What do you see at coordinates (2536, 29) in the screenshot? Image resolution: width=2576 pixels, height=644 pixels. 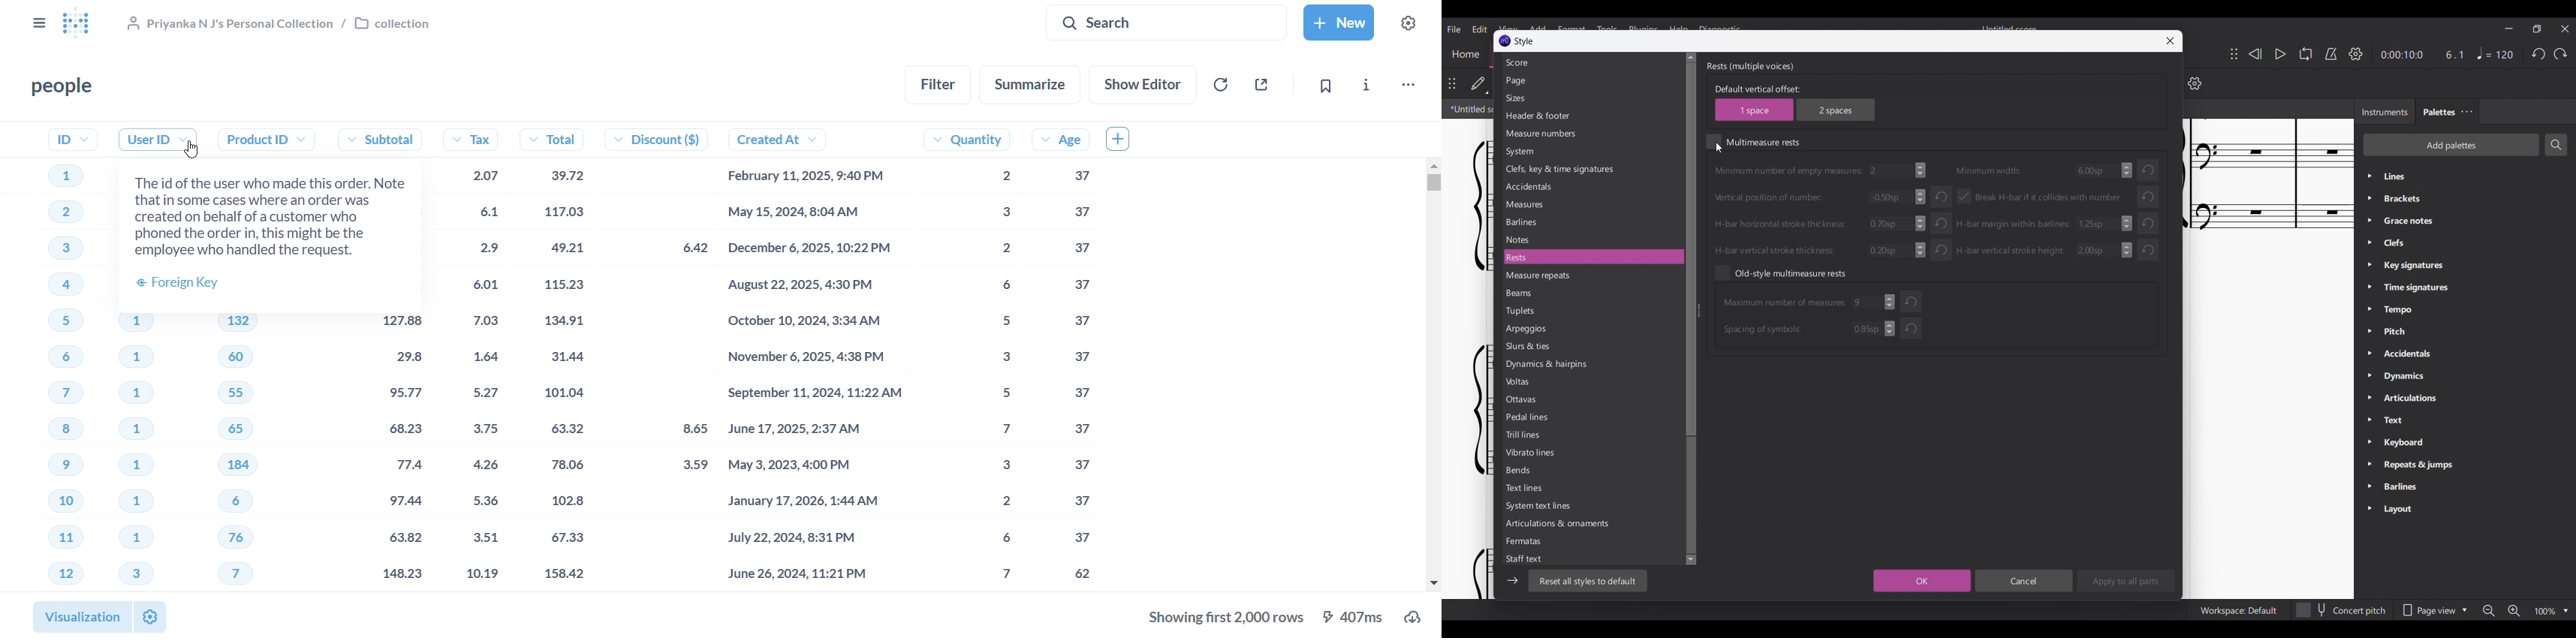 I see `Show interface in a smaller tab` at bounding box center [2536, 29].